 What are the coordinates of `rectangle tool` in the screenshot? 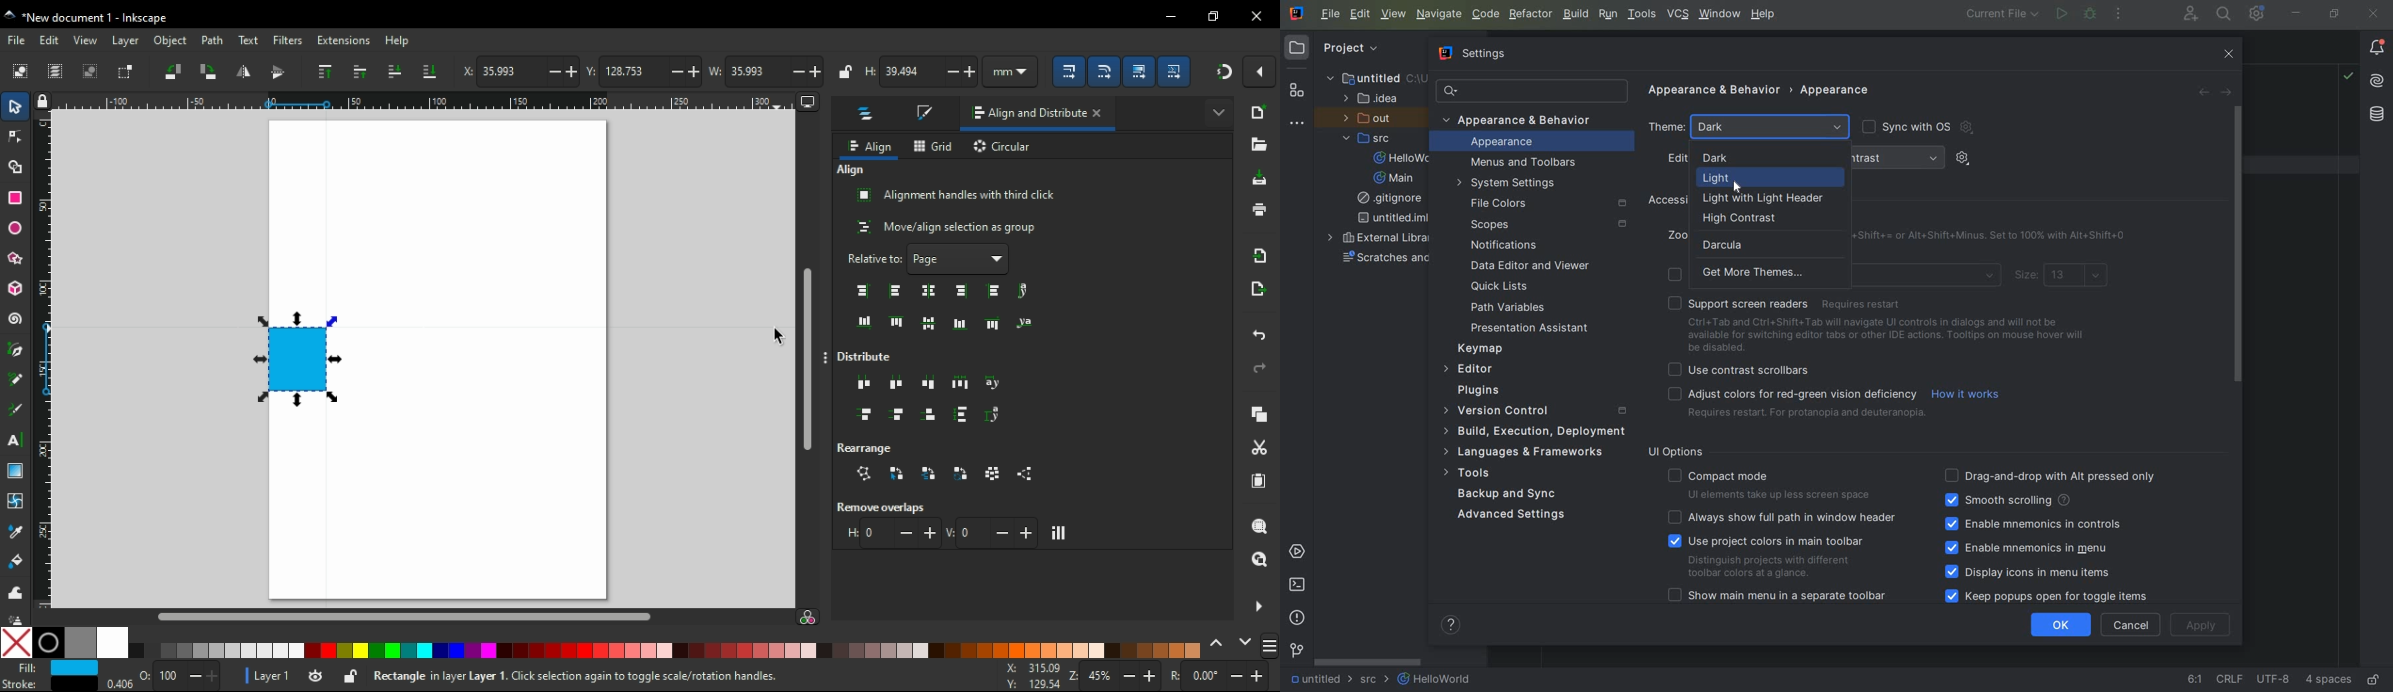 It's located at (14, 199).